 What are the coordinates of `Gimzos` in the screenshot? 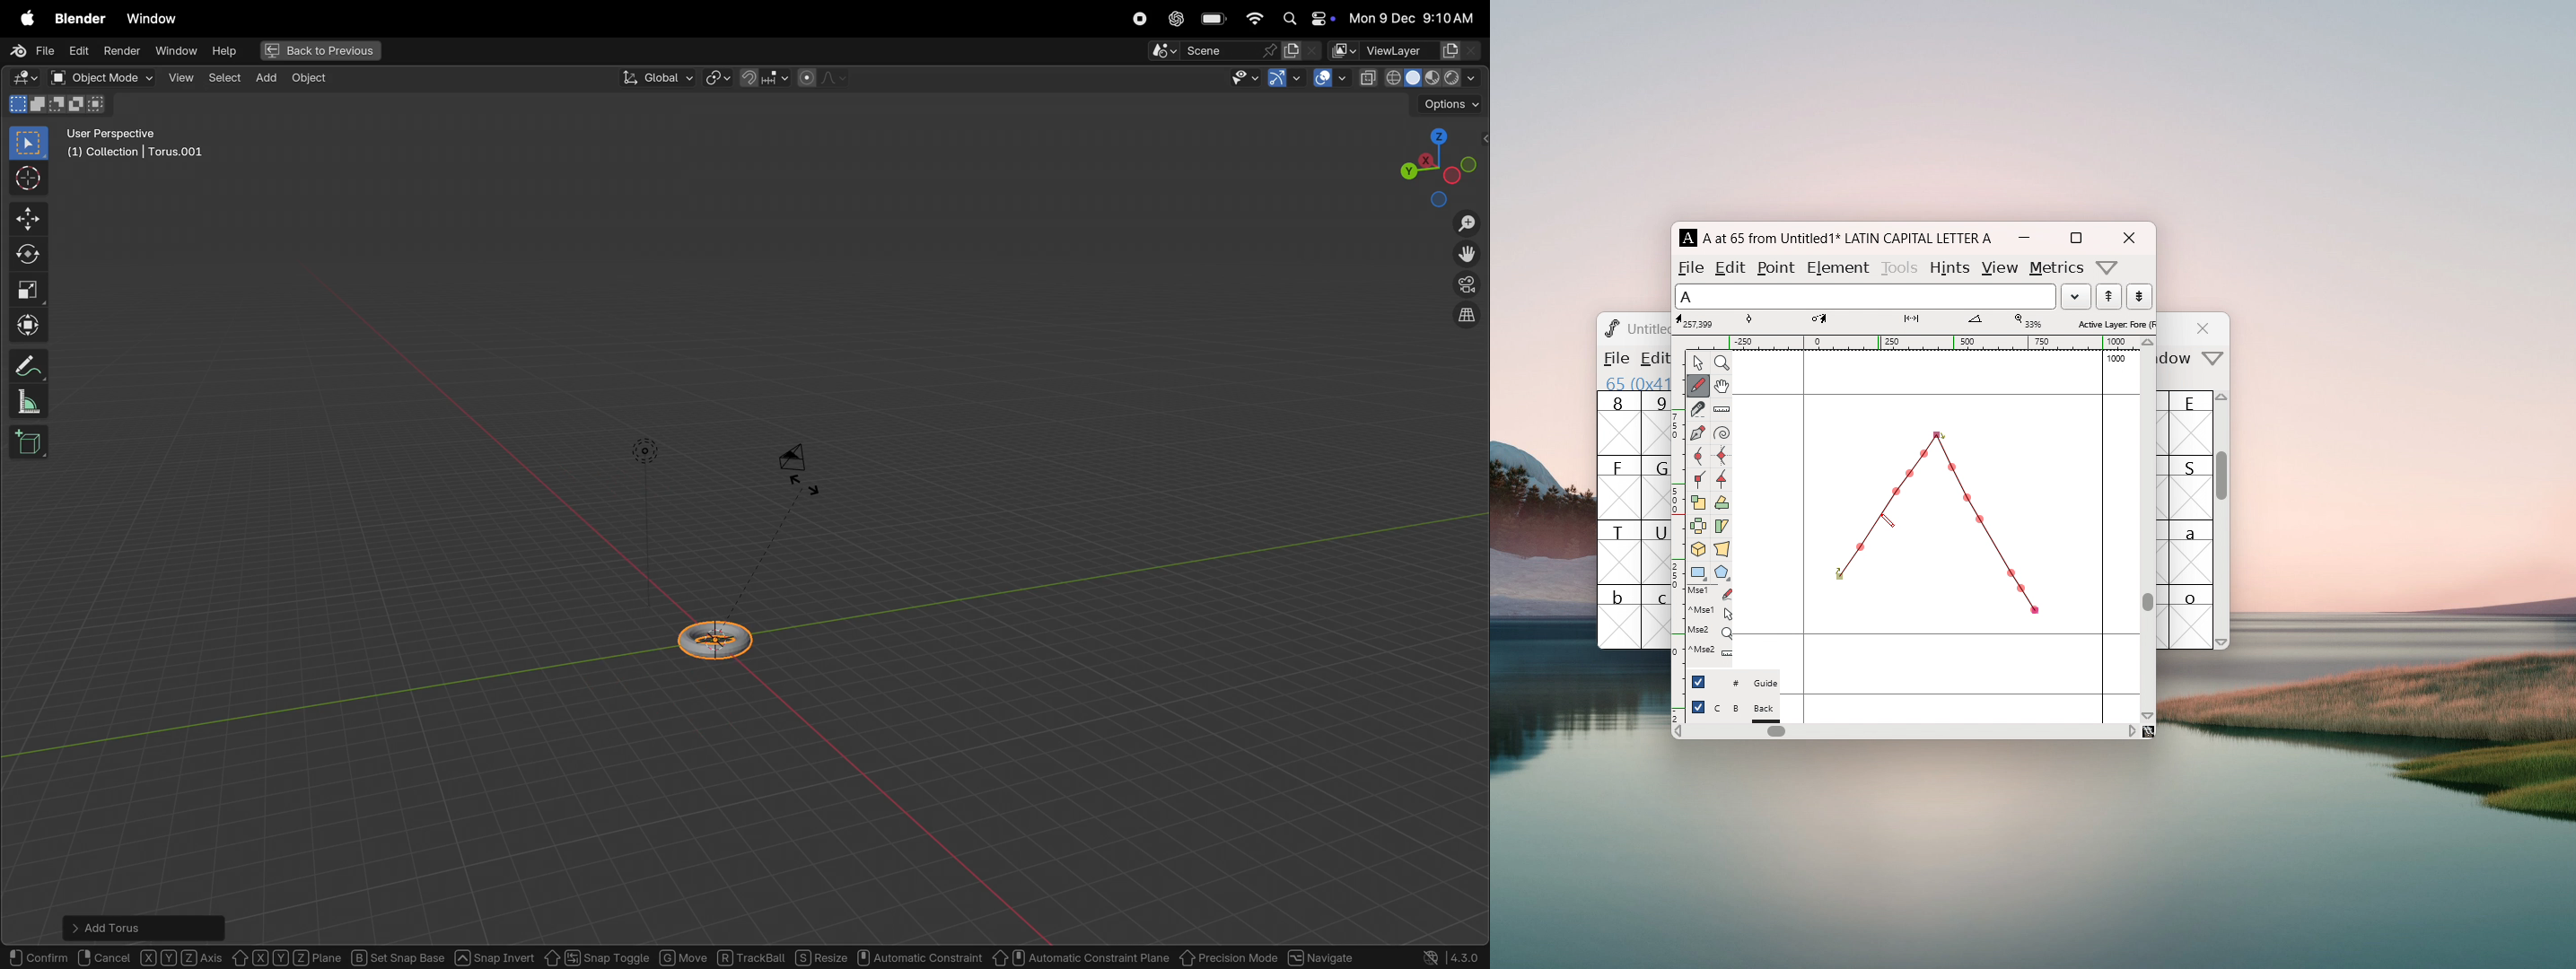 It's located at (1284, 79).